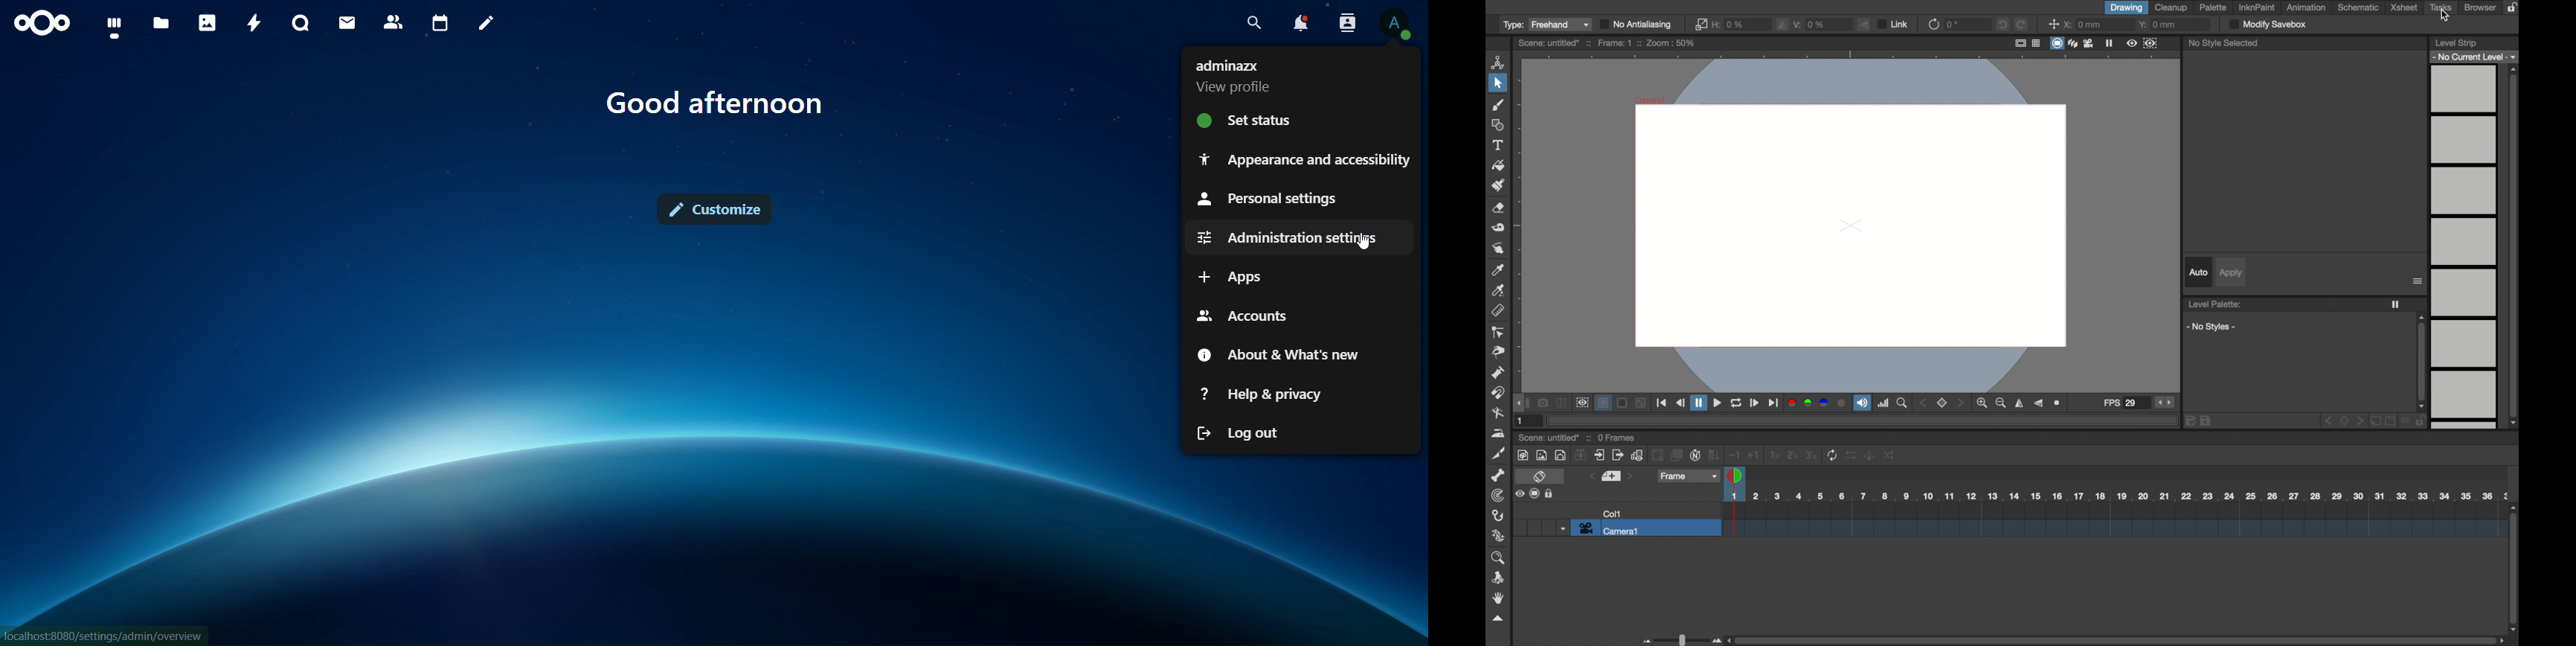  I want to click on text, so click(717, 103).